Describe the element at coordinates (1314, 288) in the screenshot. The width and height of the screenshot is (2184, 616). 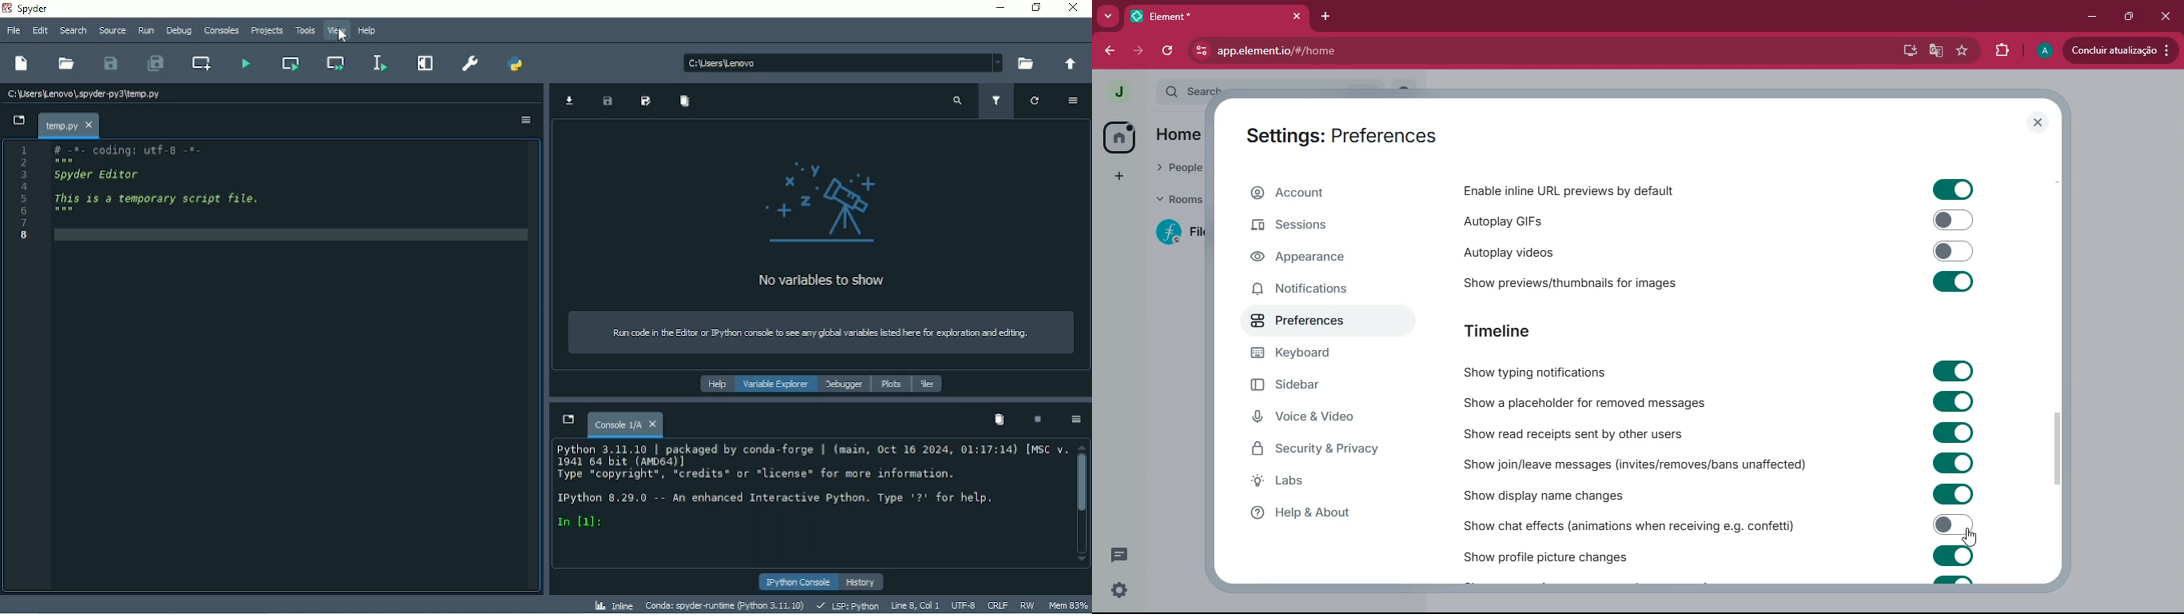
I see `notifications` at that location.